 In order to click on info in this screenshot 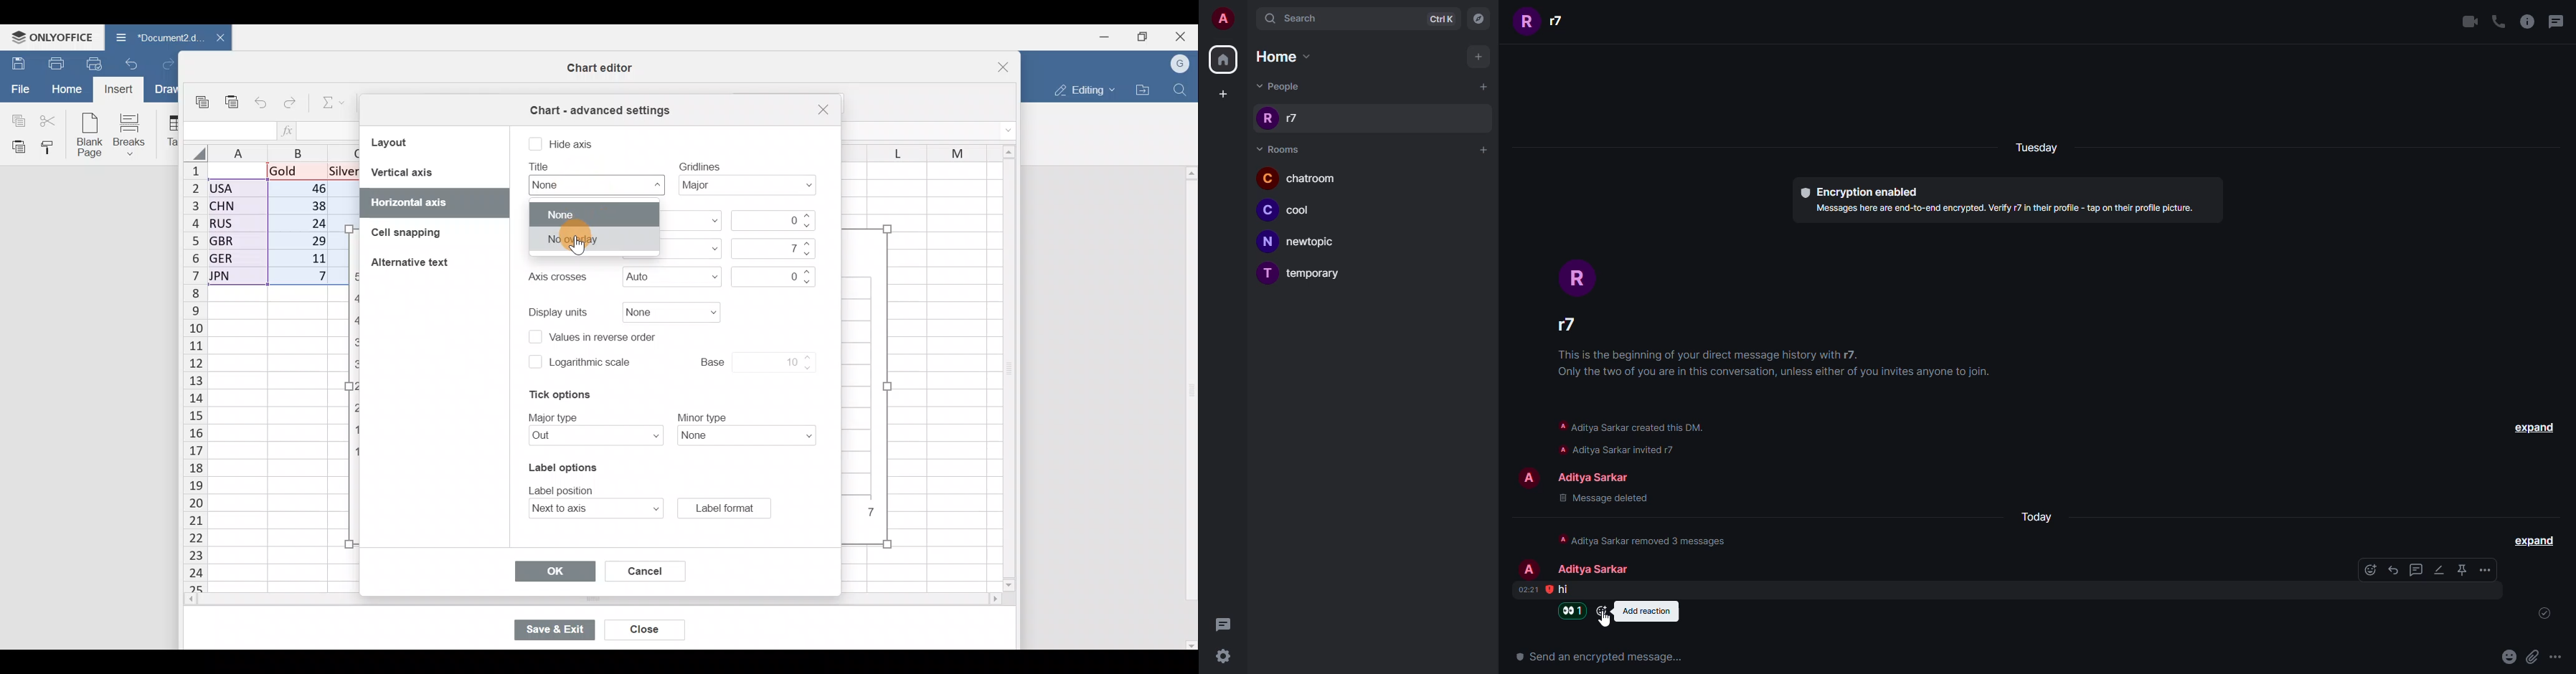, I will do `click(1648, 539)`.